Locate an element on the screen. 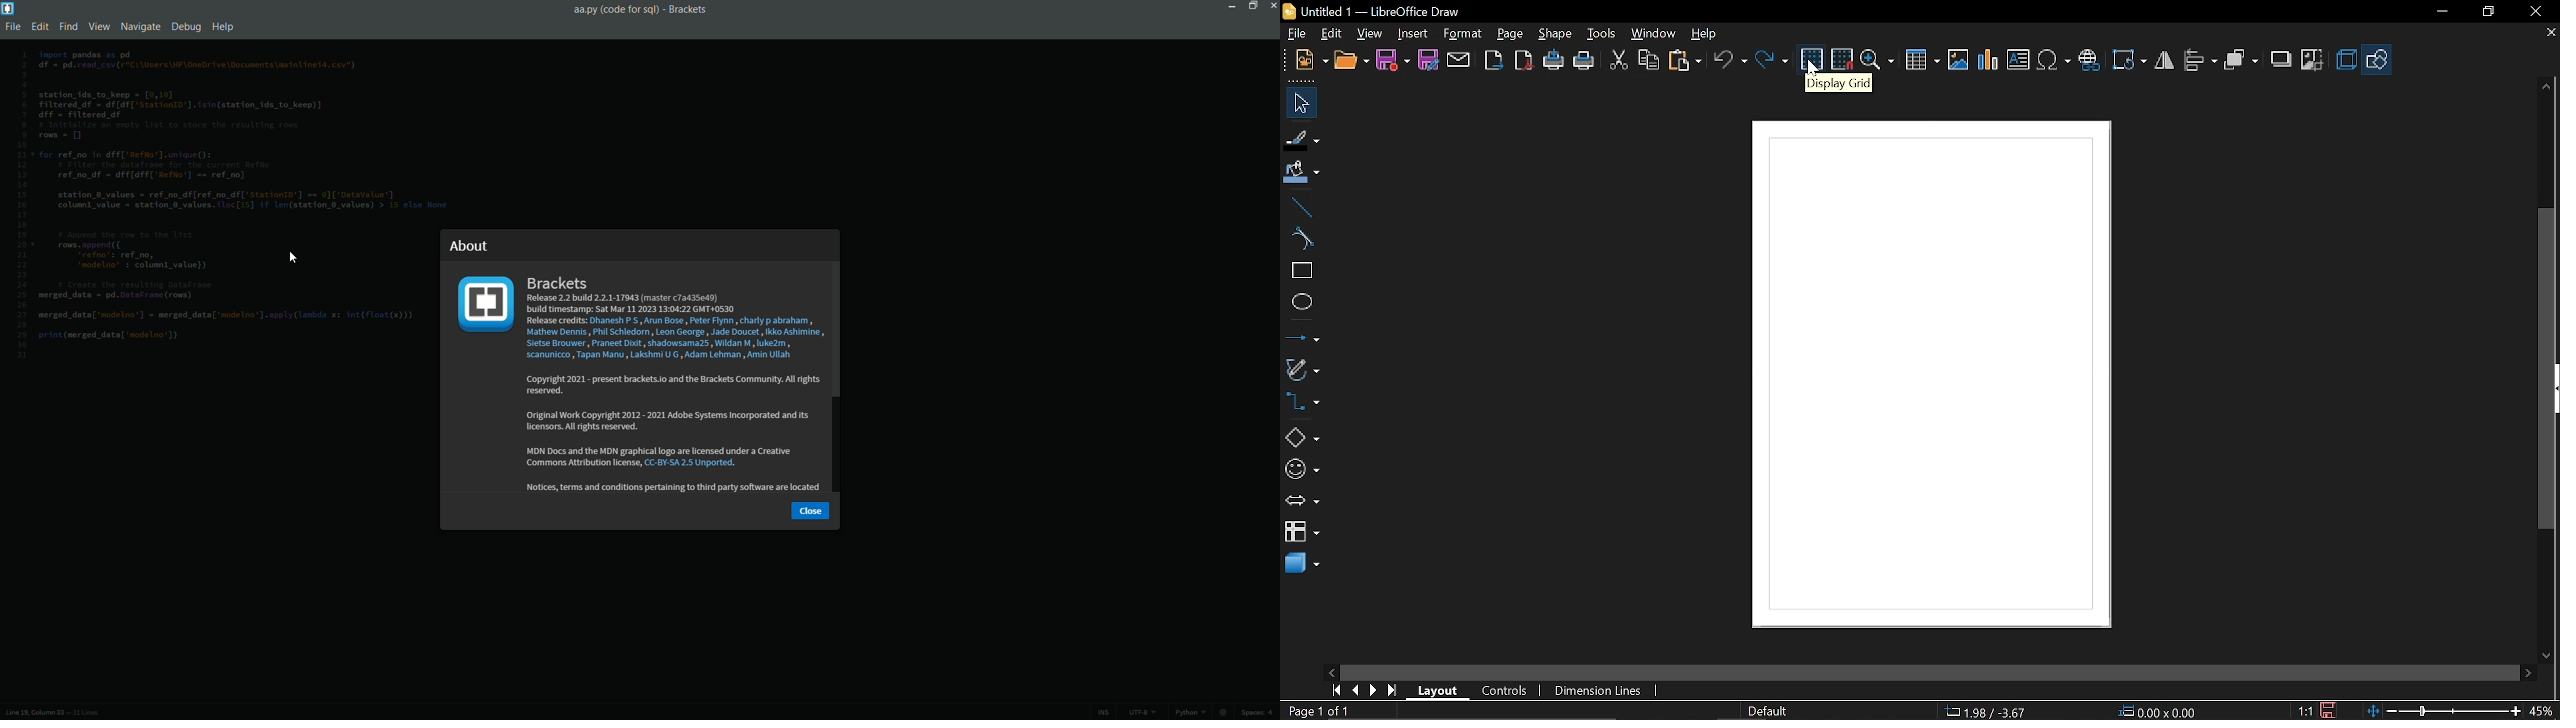 This screenshot has width=2576, height=728. new is located at coordinates (1313, 61).